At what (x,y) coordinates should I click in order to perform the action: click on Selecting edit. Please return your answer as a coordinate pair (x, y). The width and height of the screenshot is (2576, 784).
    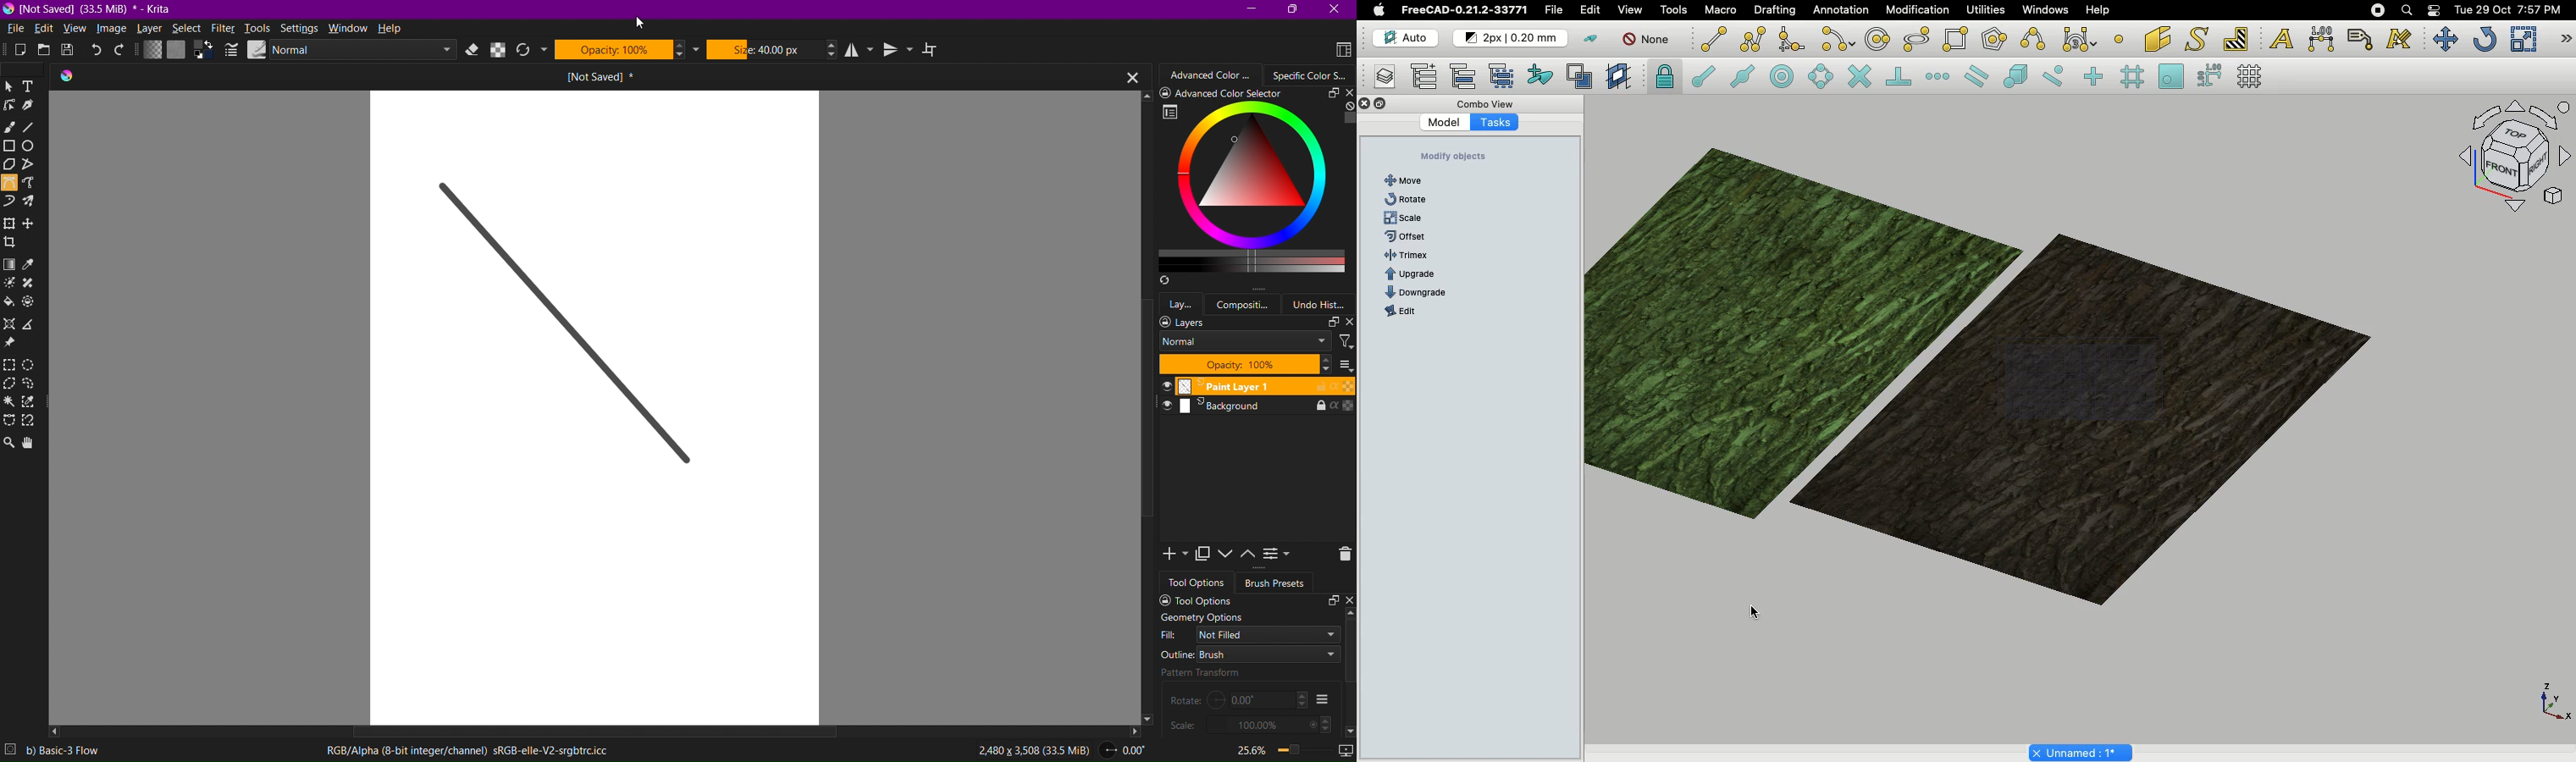
    Looking at the image, I should click on (1594, 11).